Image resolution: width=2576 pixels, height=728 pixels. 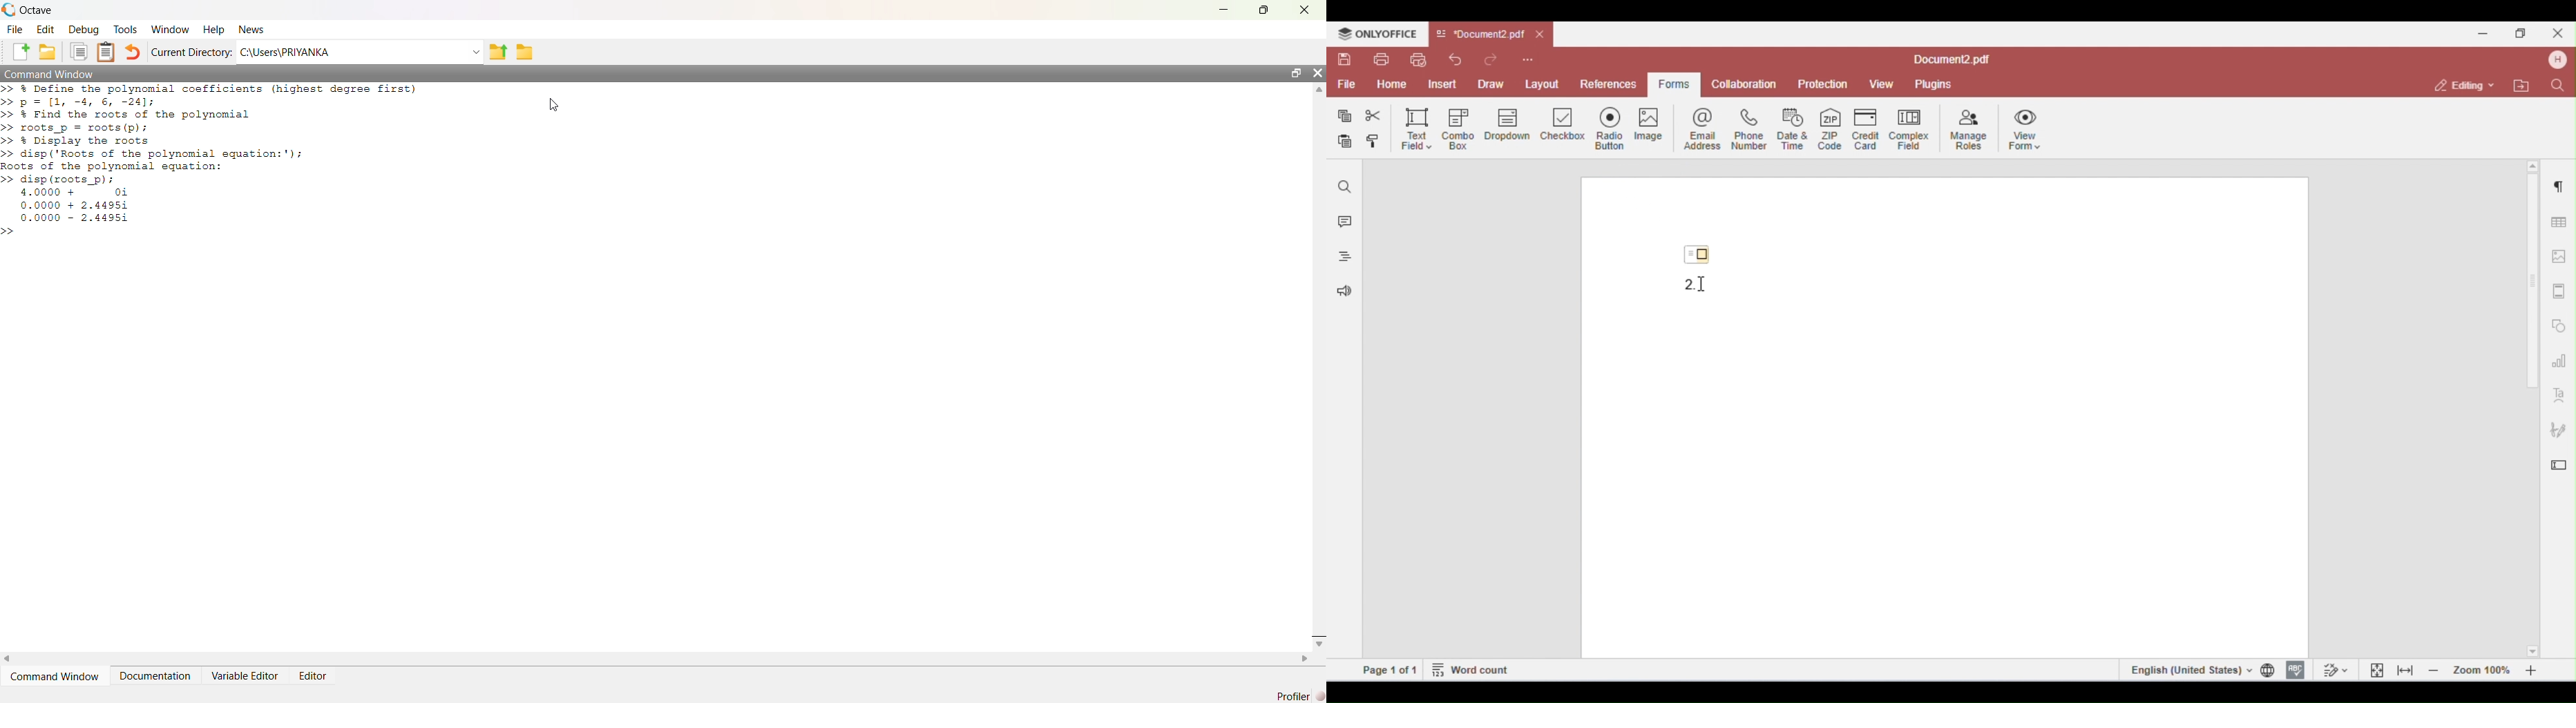 I want to click on Files, so click(x=80, y=52).